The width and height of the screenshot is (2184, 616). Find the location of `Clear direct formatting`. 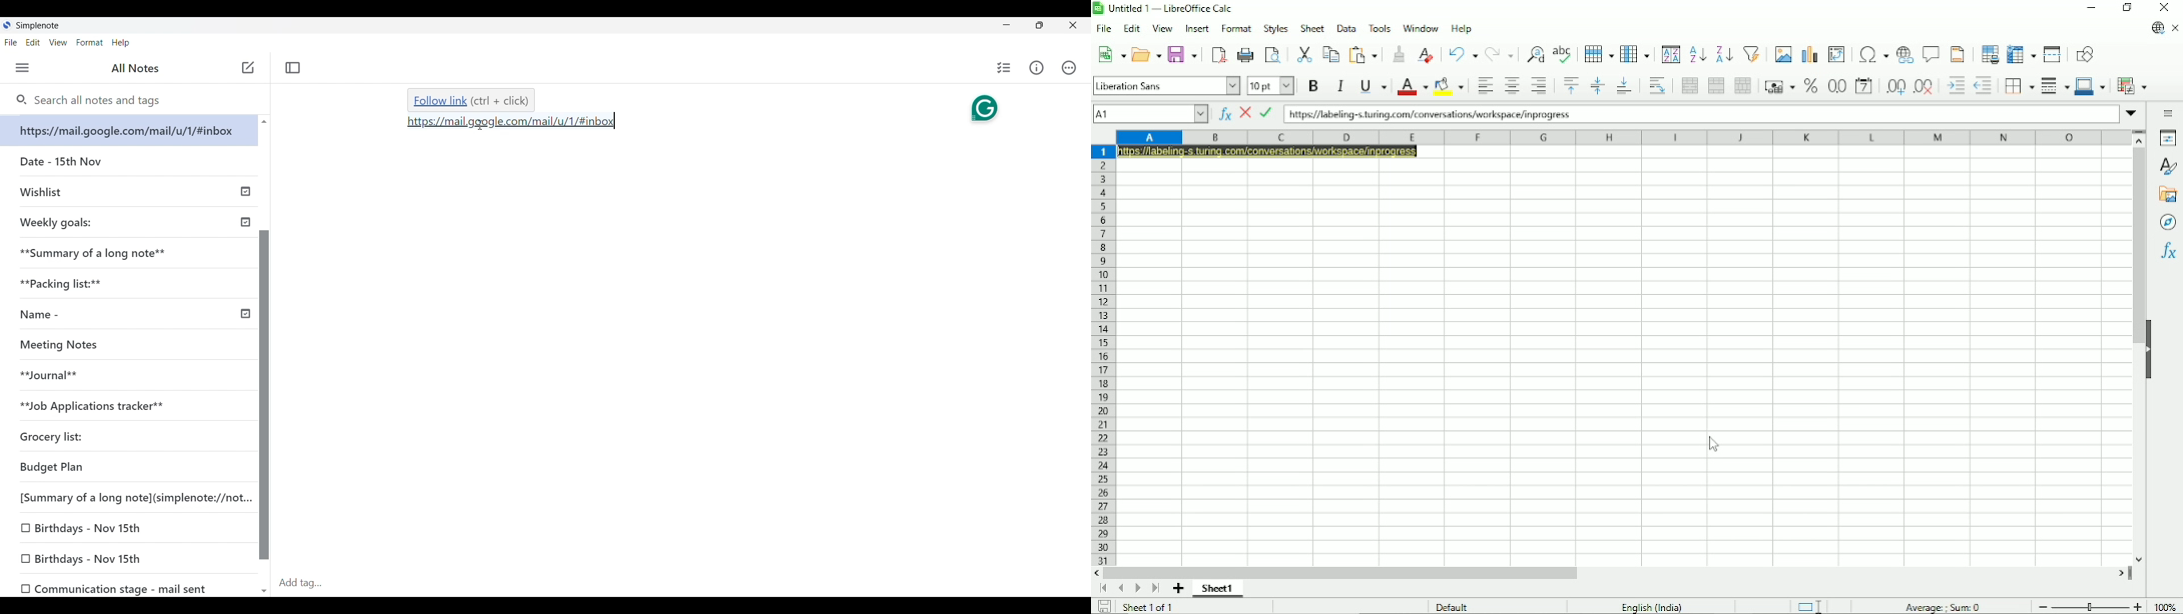

Clear direct formatting is located at coordinates (1425, 55).